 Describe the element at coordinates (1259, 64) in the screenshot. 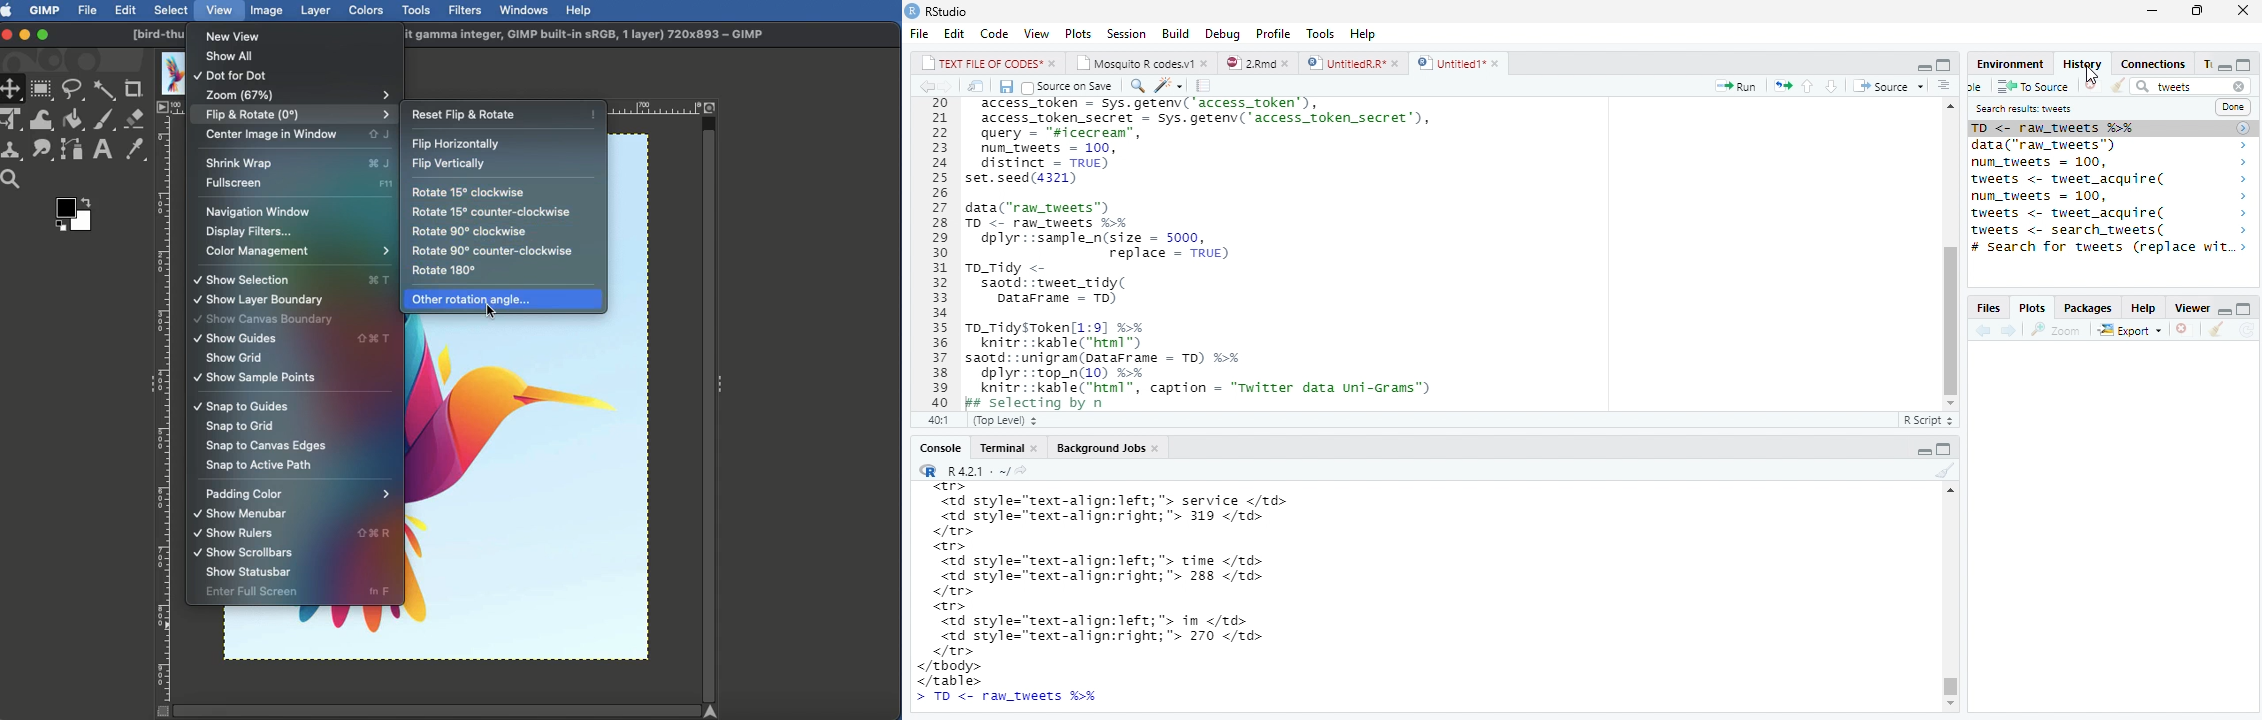

I see `© 2”md` at that location.